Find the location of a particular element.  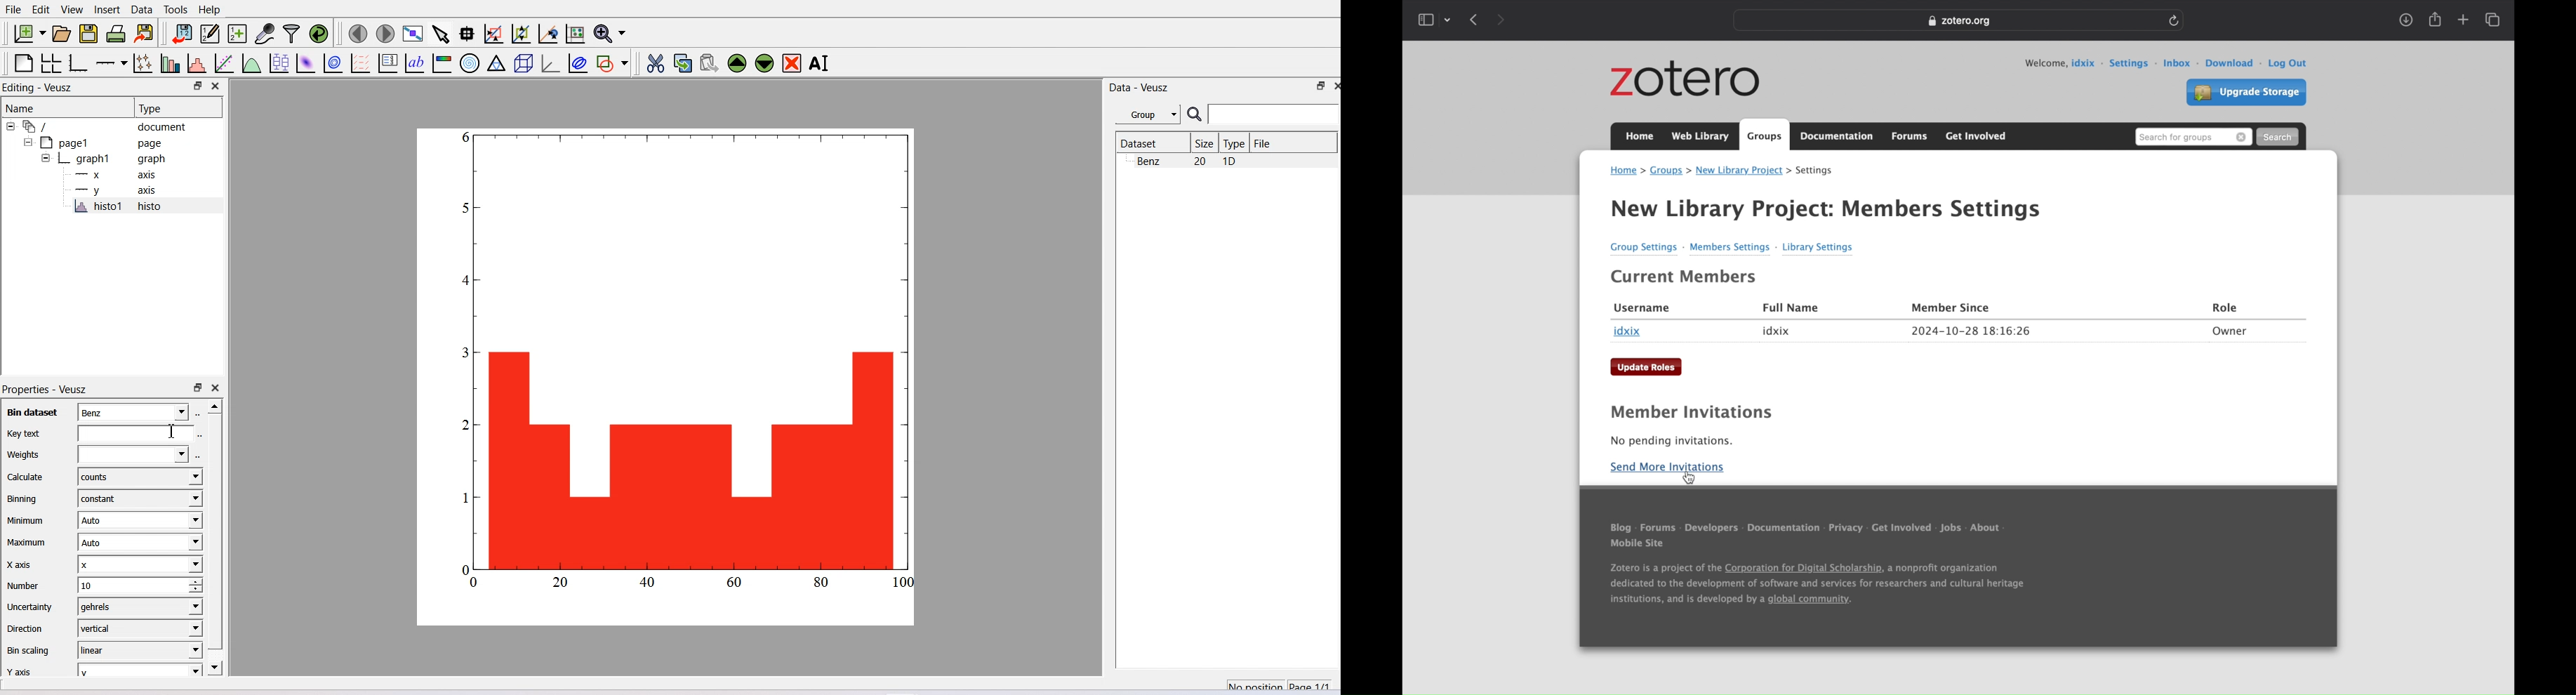

Close is located at coordinates (1323, 86).